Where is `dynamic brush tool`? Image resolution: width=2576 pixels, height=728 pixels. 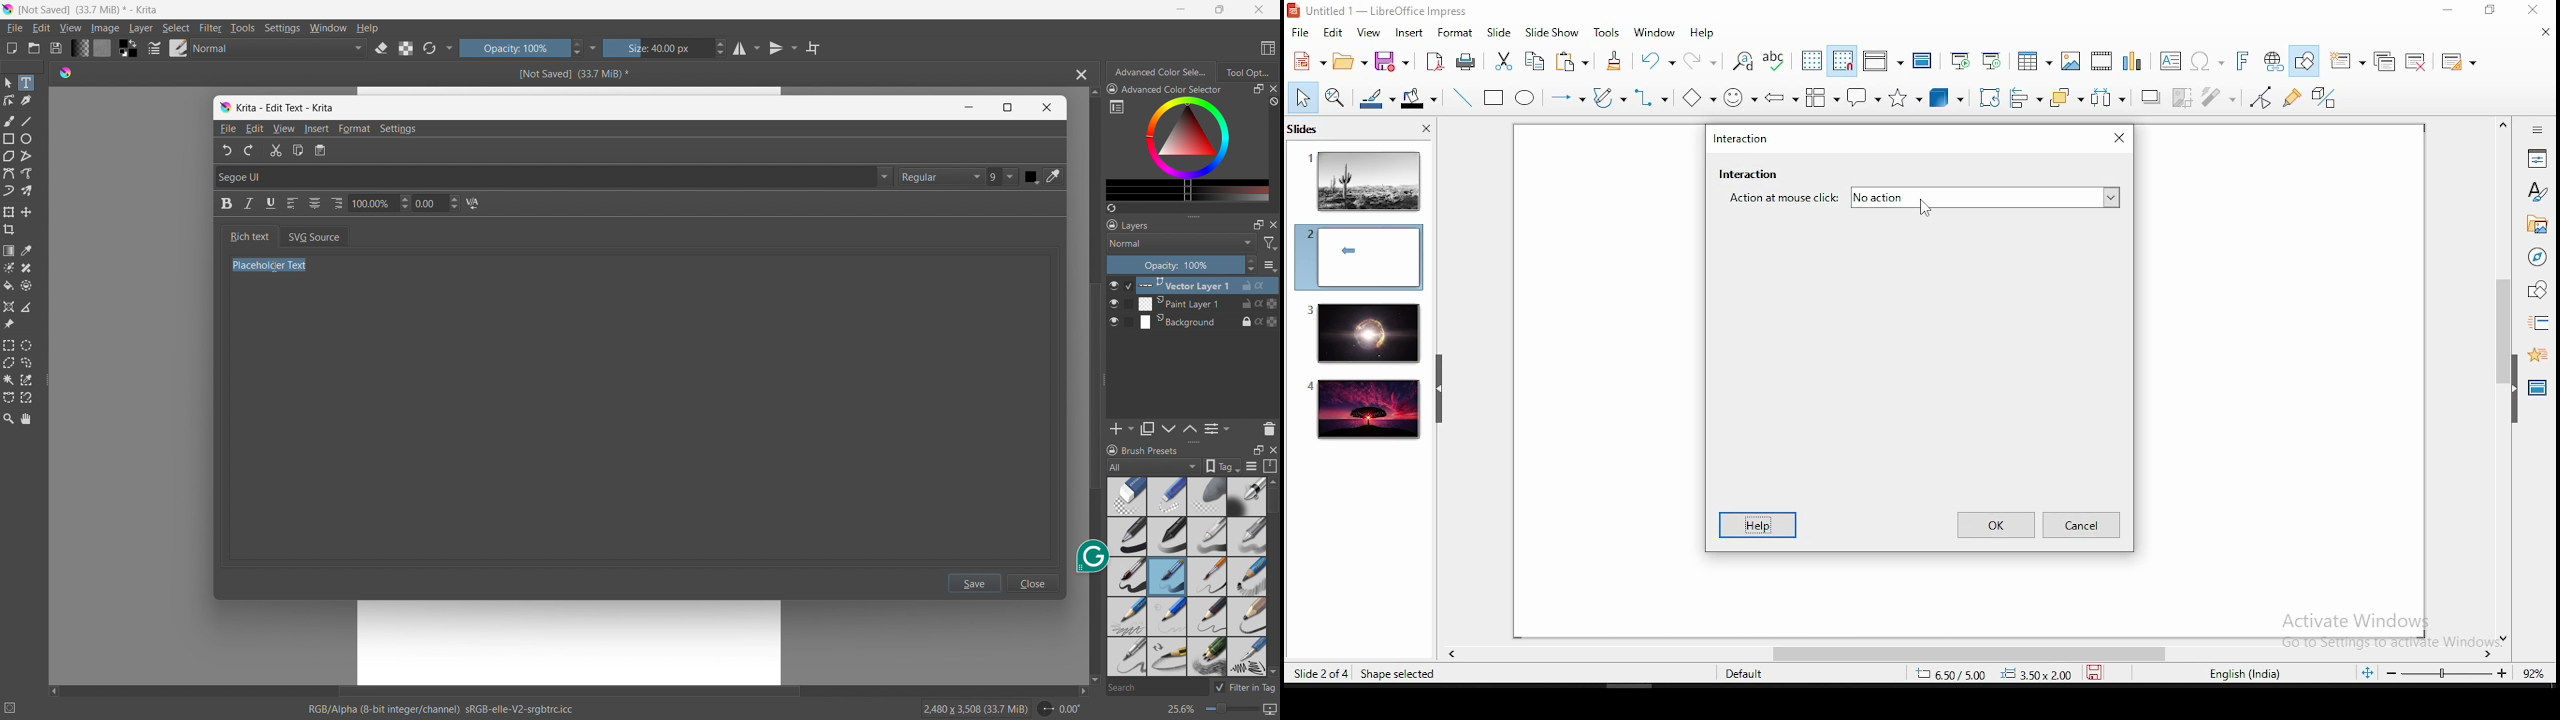 dynamic brush tool is located at coordinates (9, 191).